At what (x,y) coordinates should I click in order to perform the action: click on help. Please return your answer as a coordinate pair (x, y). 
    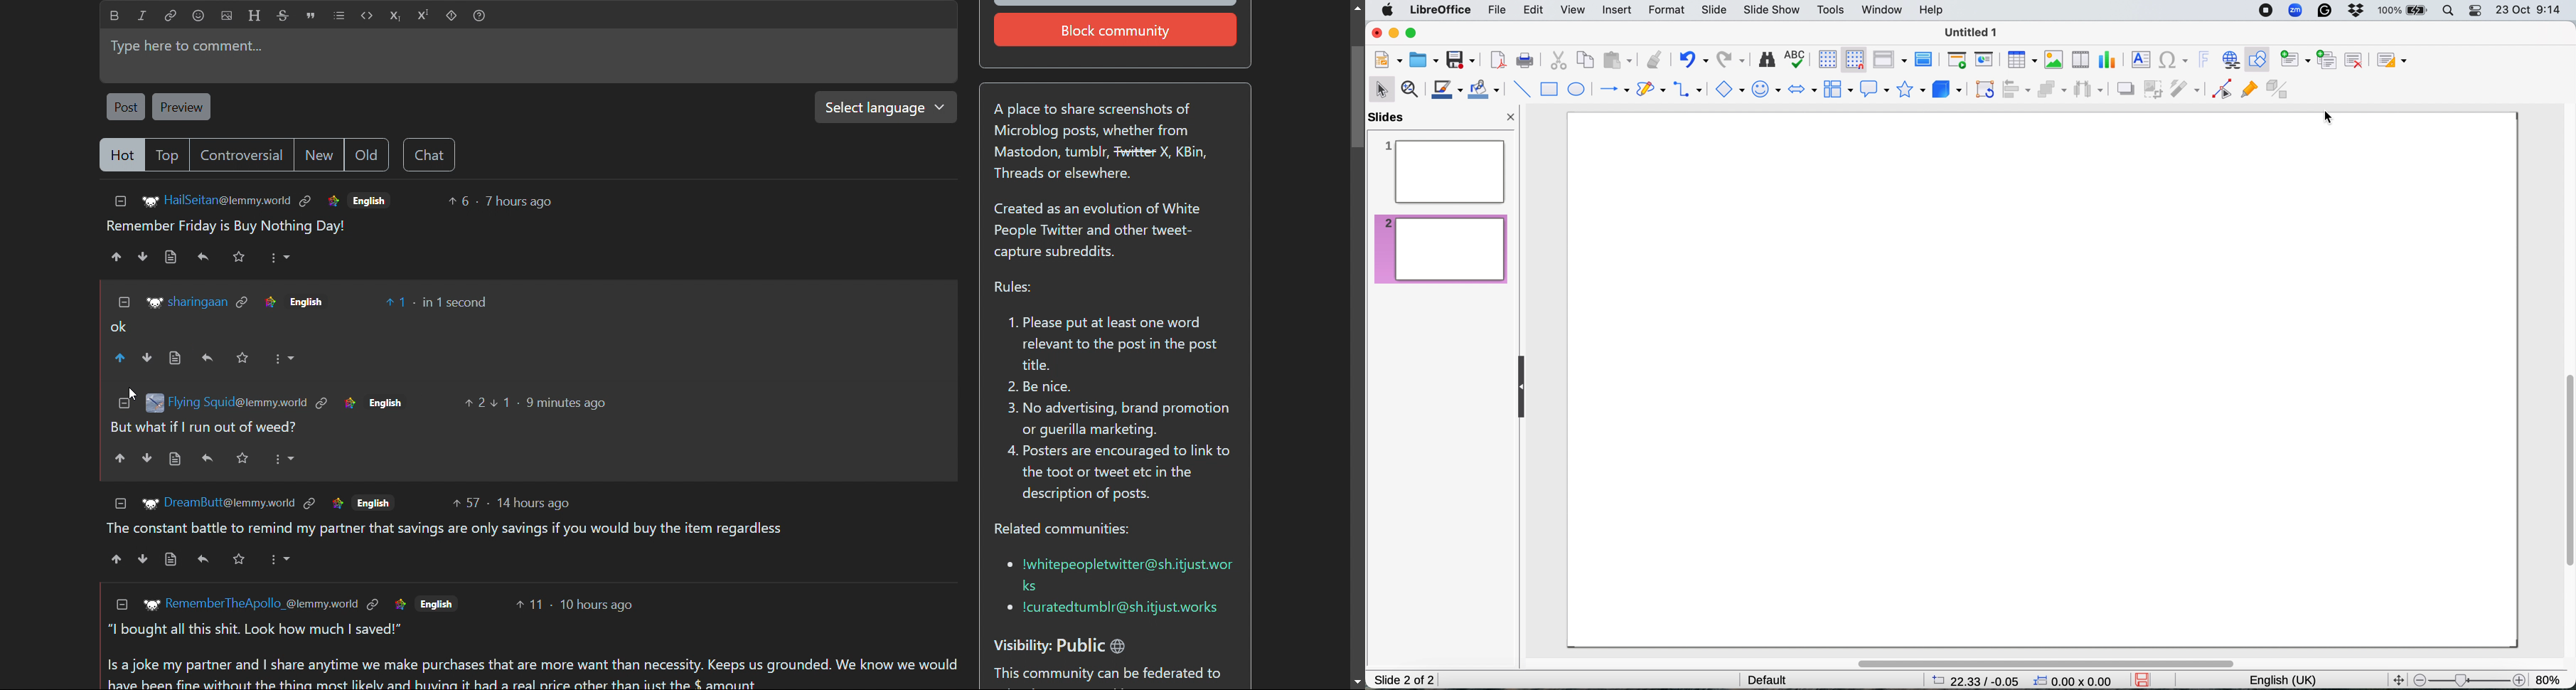
    Looking at the image, I should click on (1933, 10).